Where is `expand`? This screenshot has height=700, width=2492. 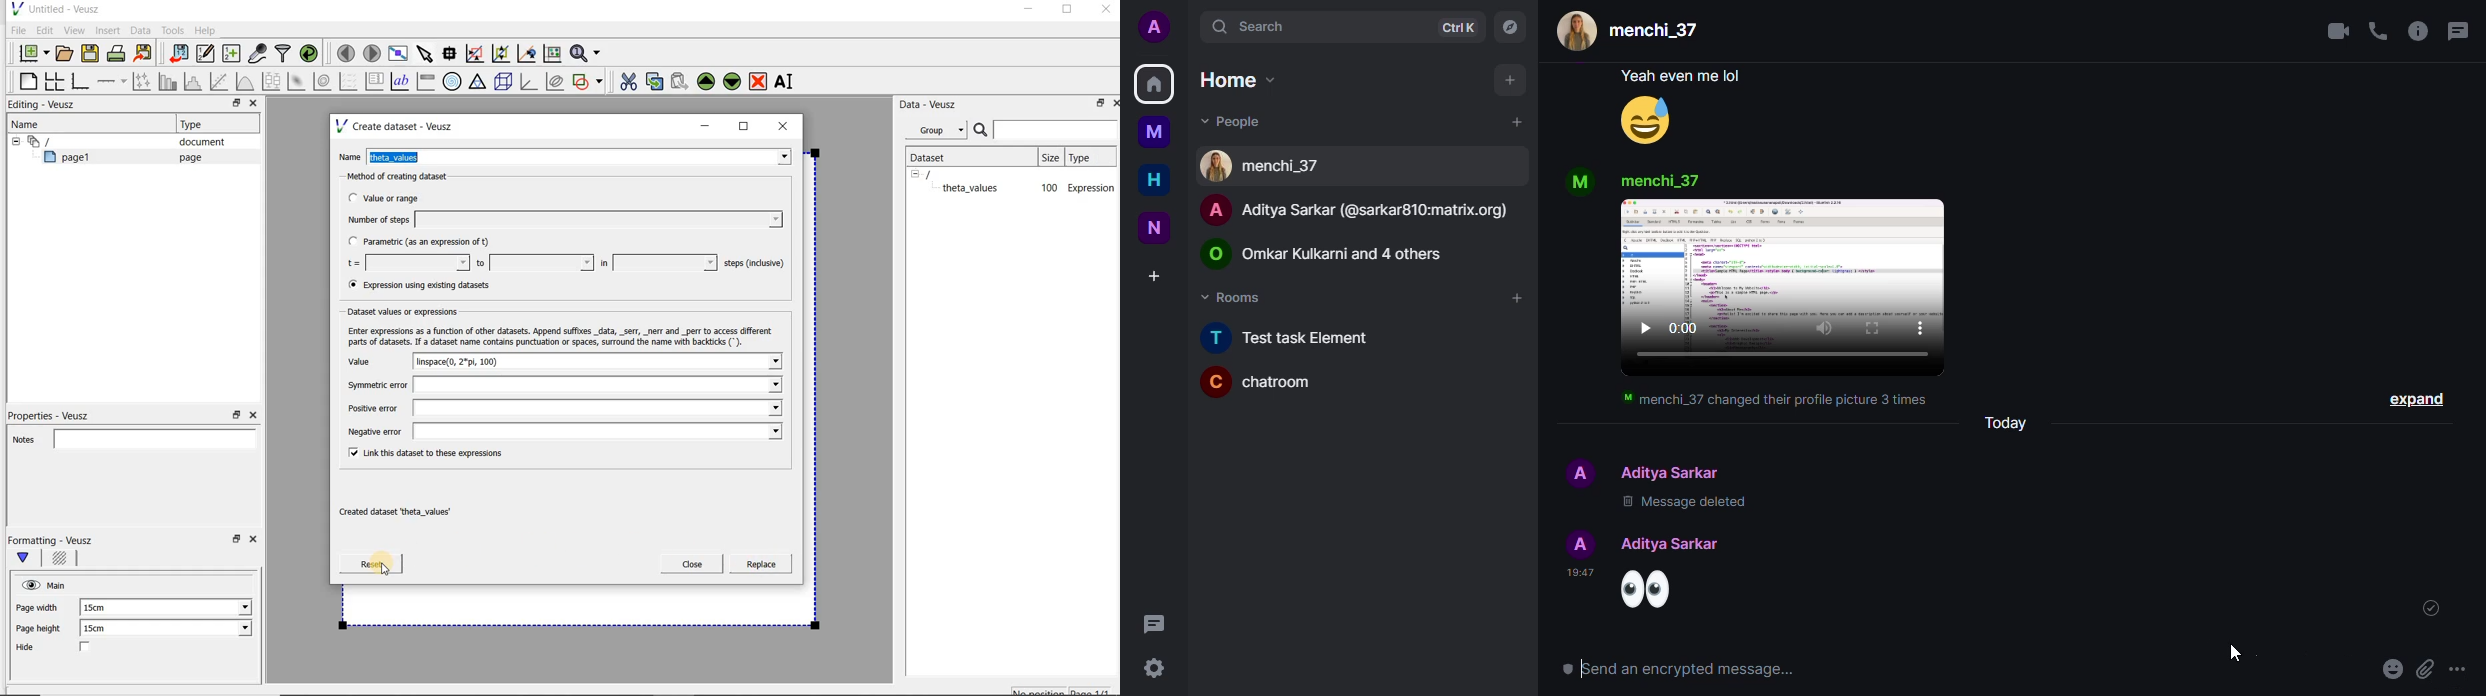
expand is located at coordinates (2415, 402).